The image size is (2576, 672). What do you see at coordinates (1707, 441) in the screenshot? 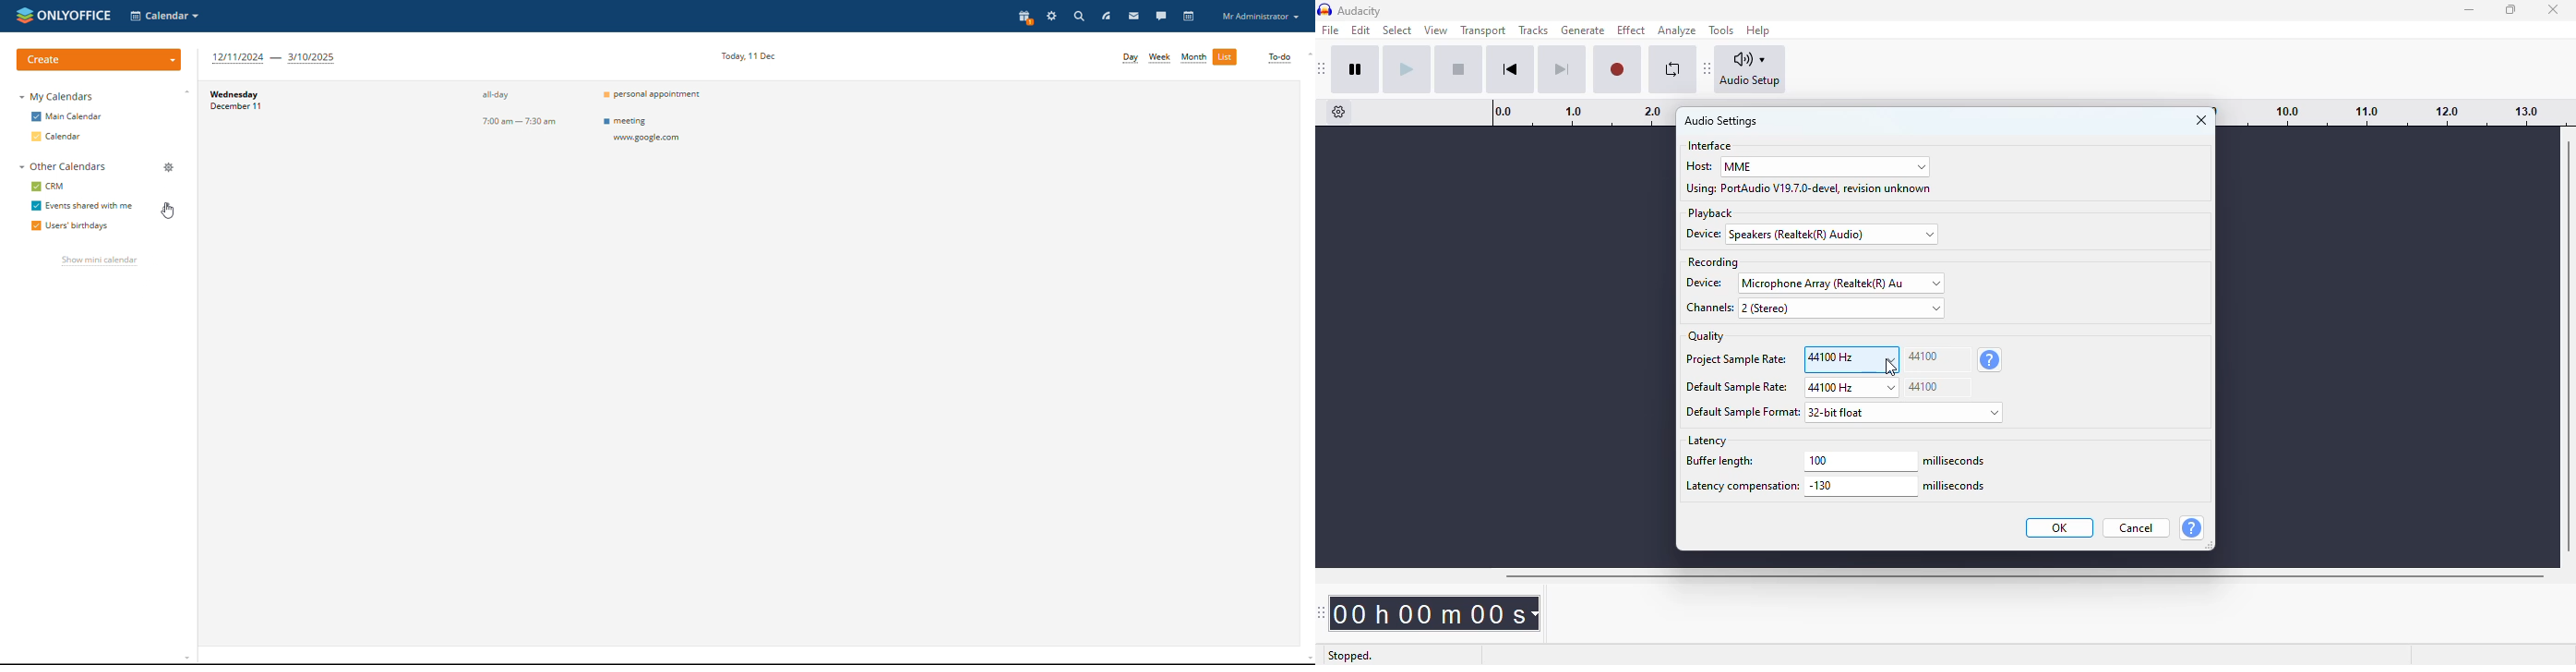
I see `latency` at bounding box center [1707, 441].